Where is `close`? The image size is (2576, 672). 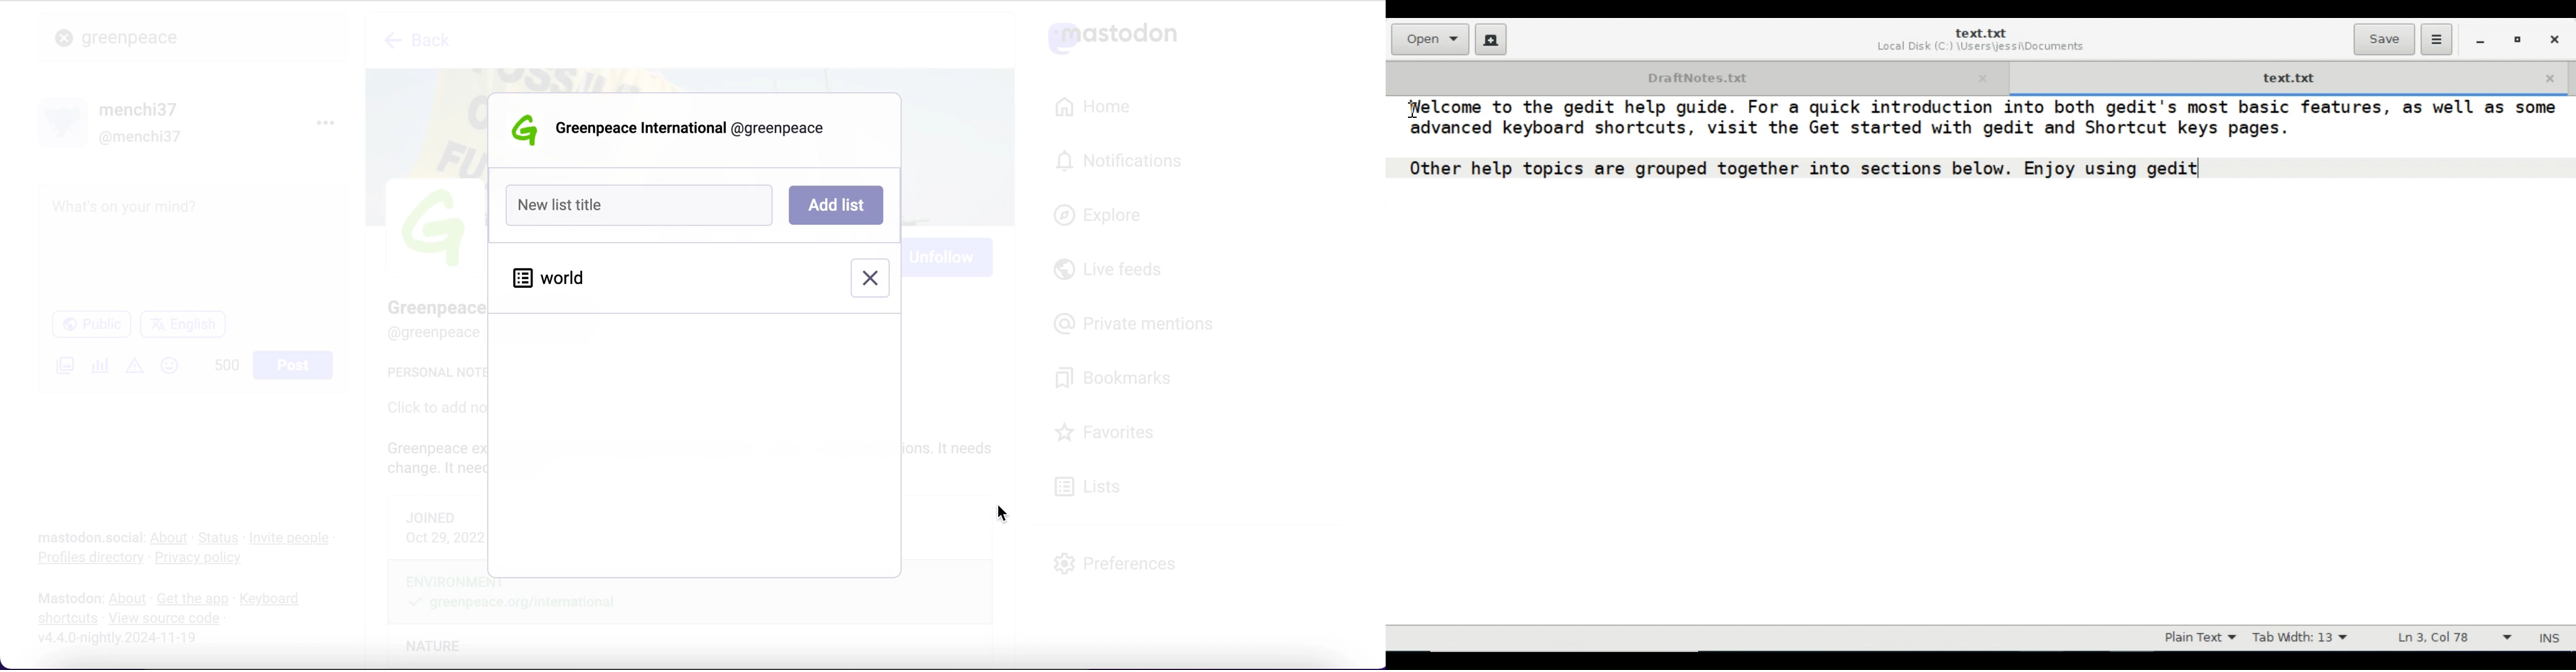
close is located at coordinates (64, 39).